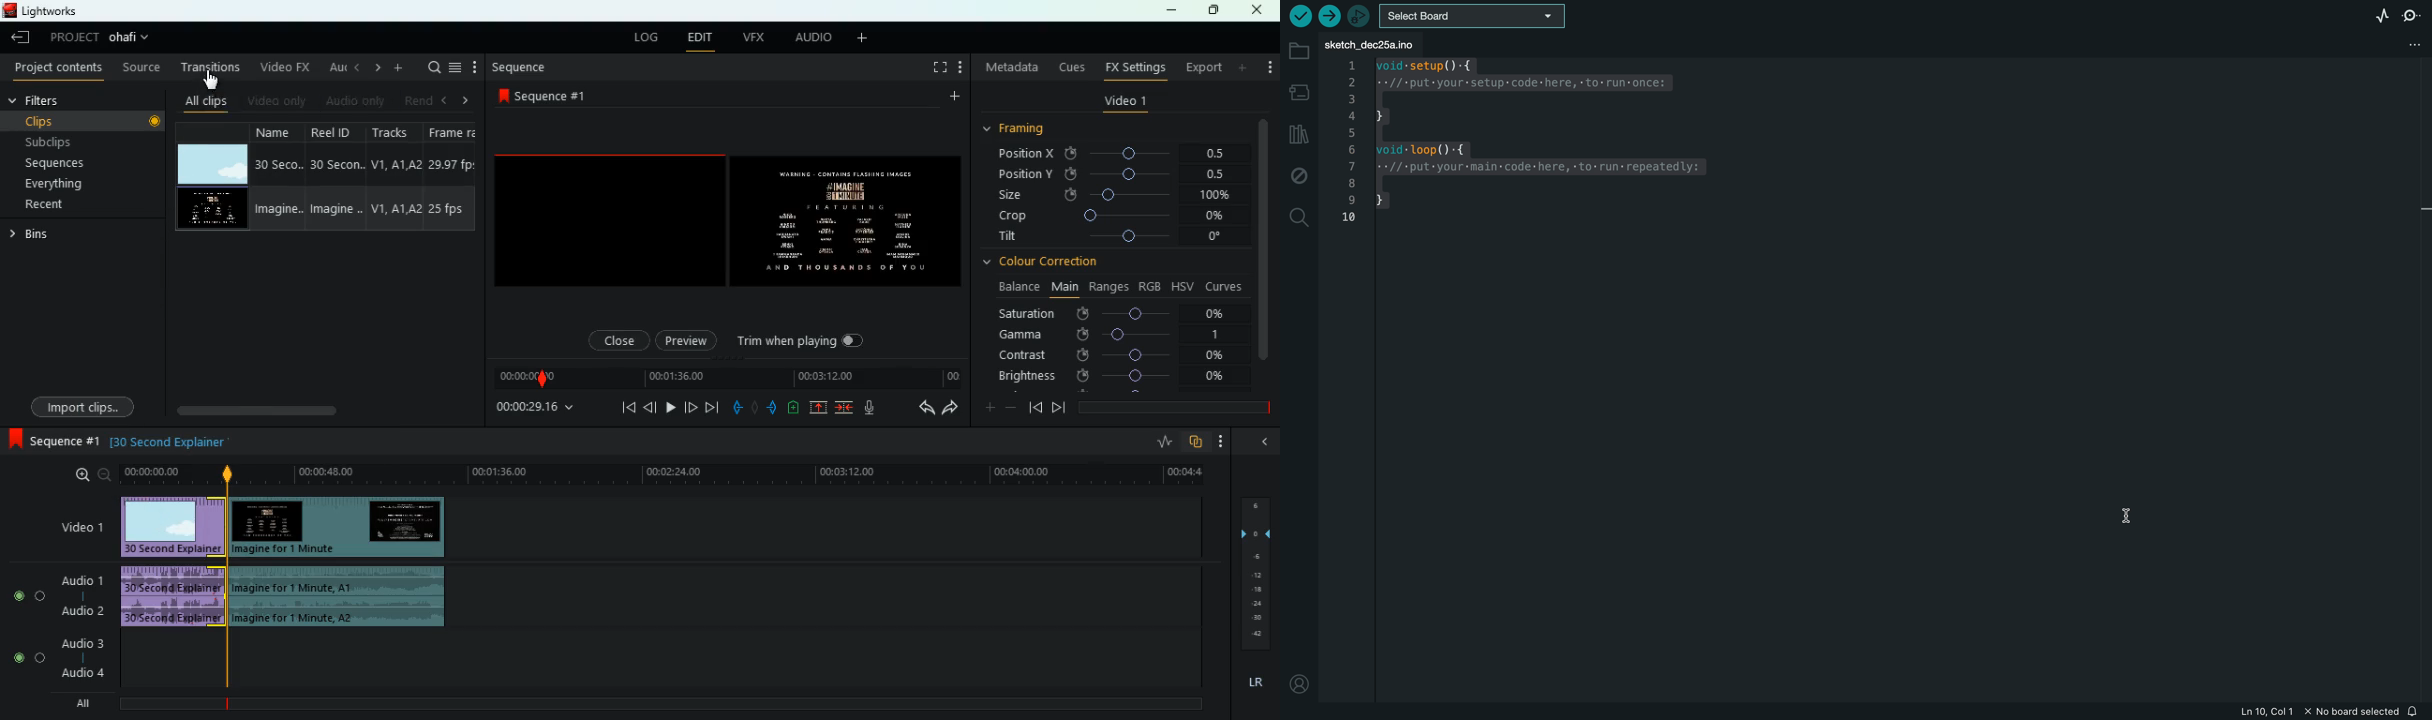  I want to click on everything, so click(71, 184).